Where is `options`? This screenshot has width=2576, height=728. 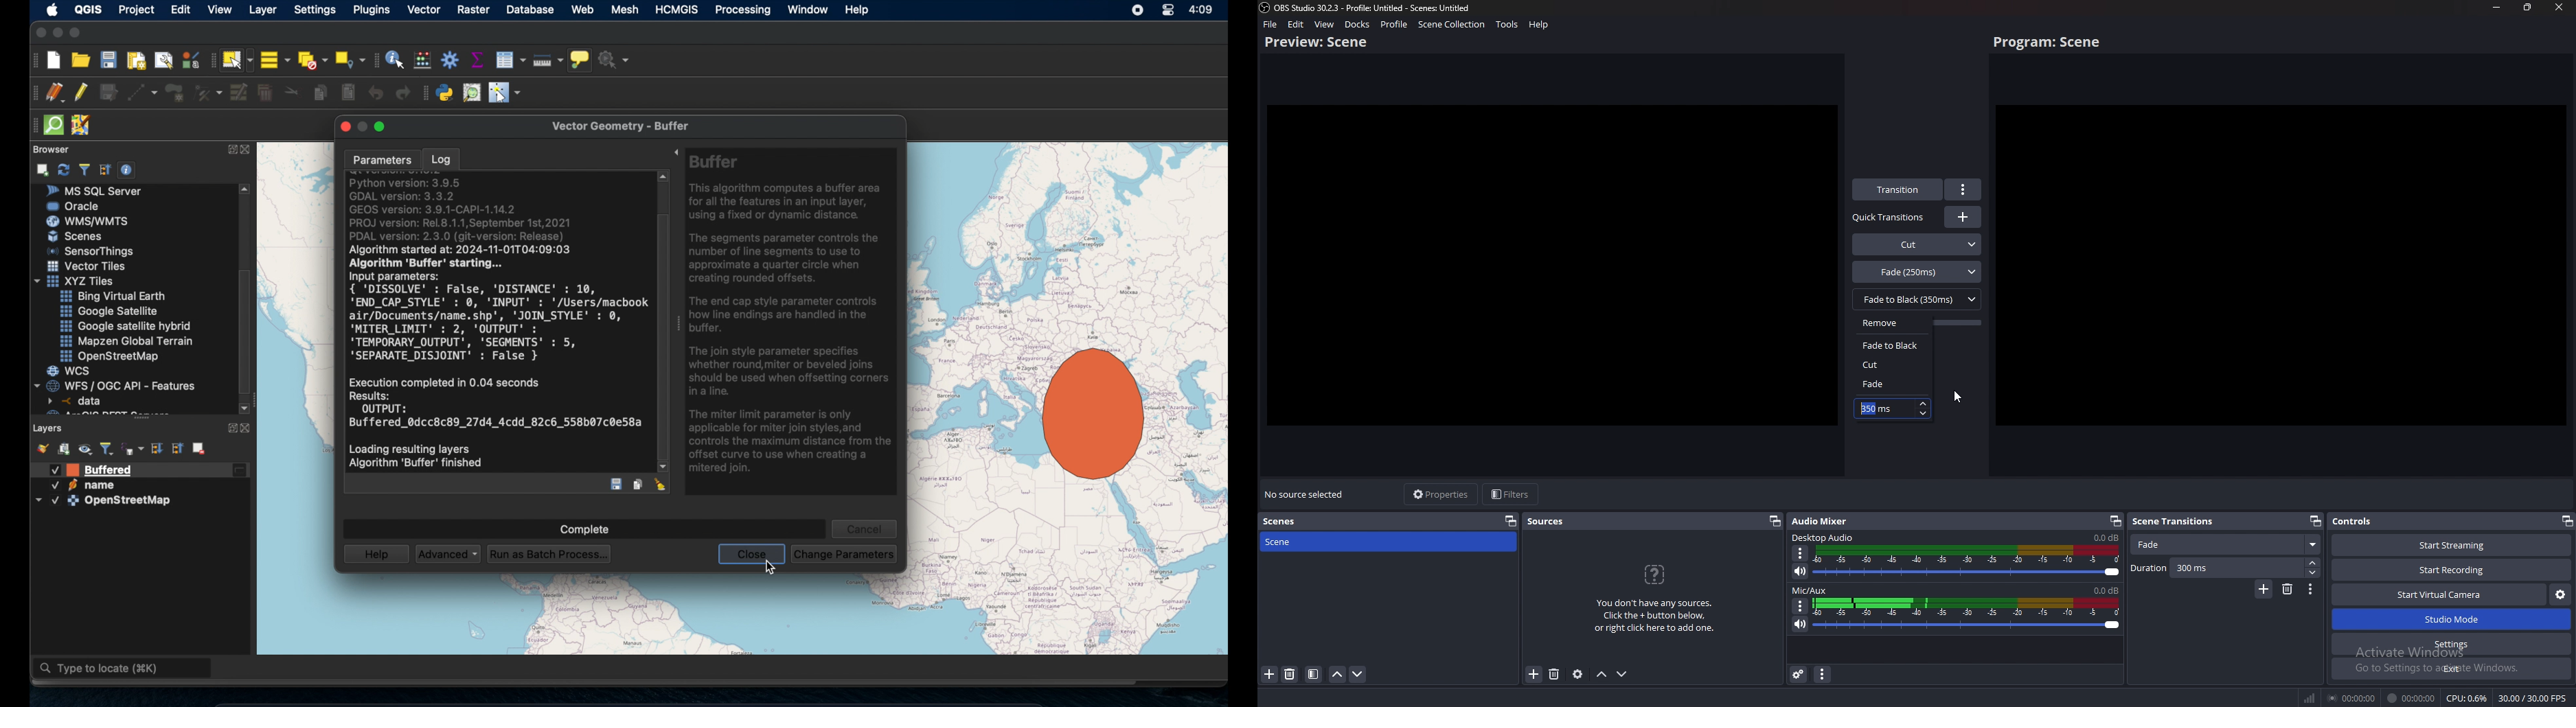
options is located at coordinates (1964, 189).